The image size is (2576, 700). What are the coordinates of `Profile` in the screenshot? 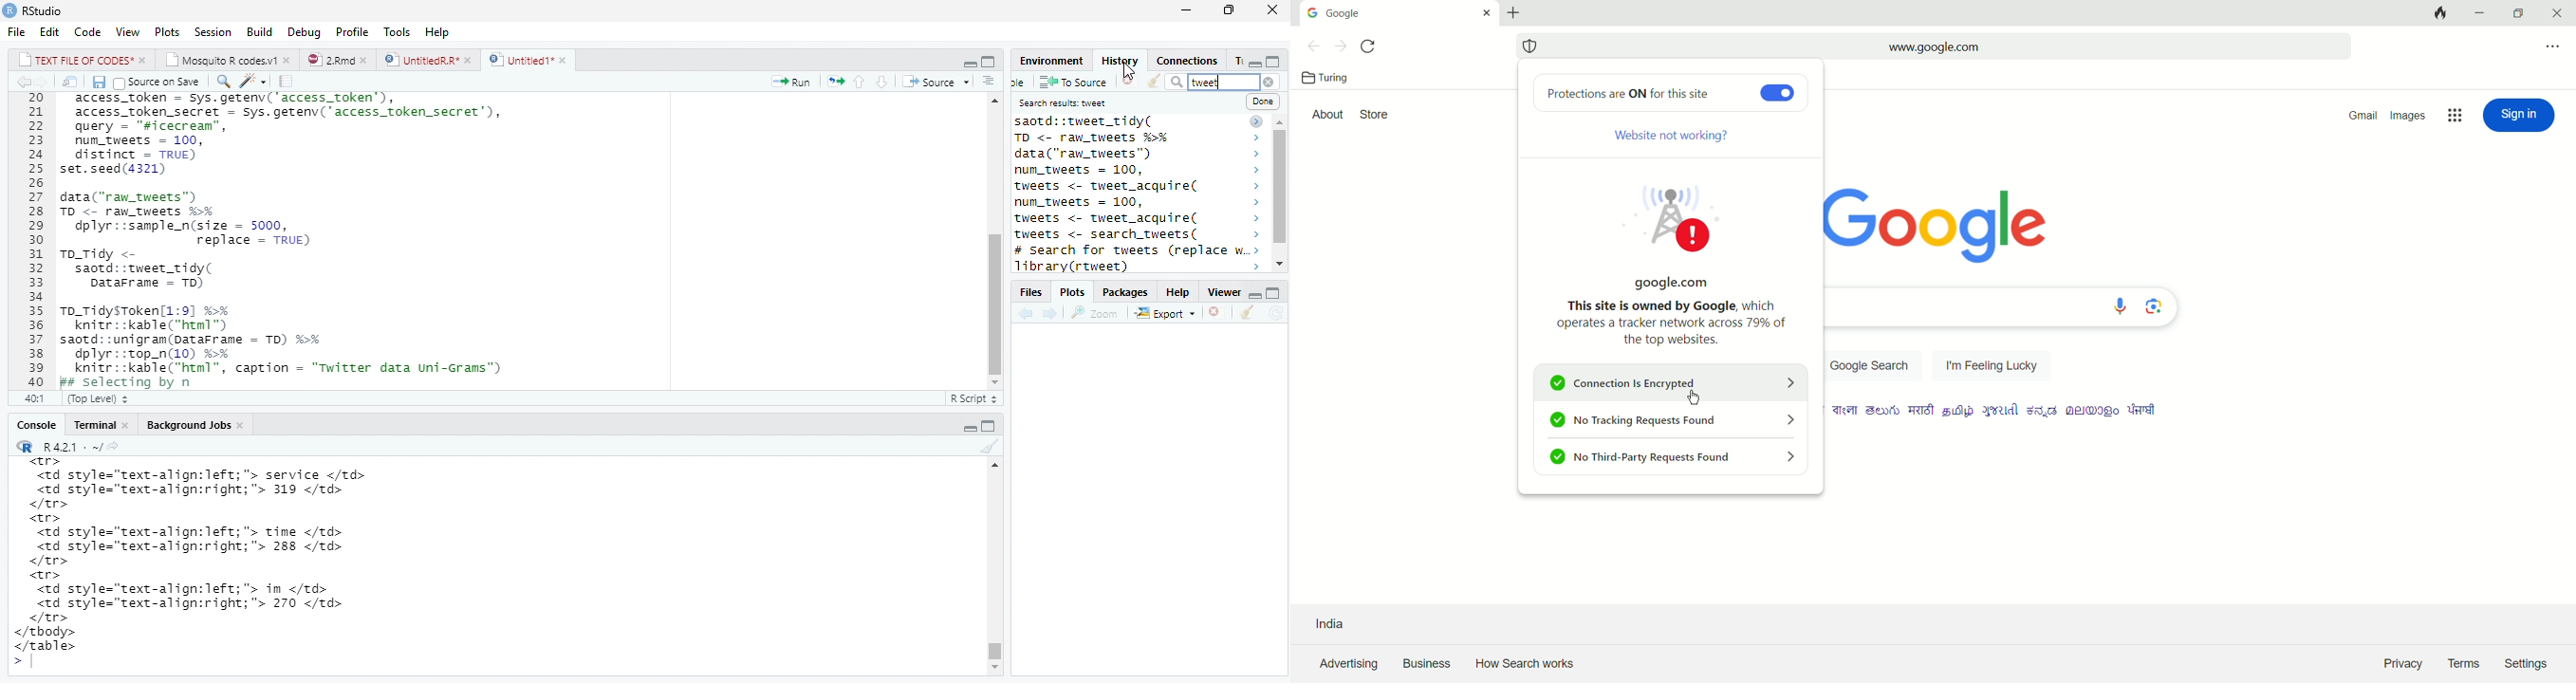 It's located at (352, 30).